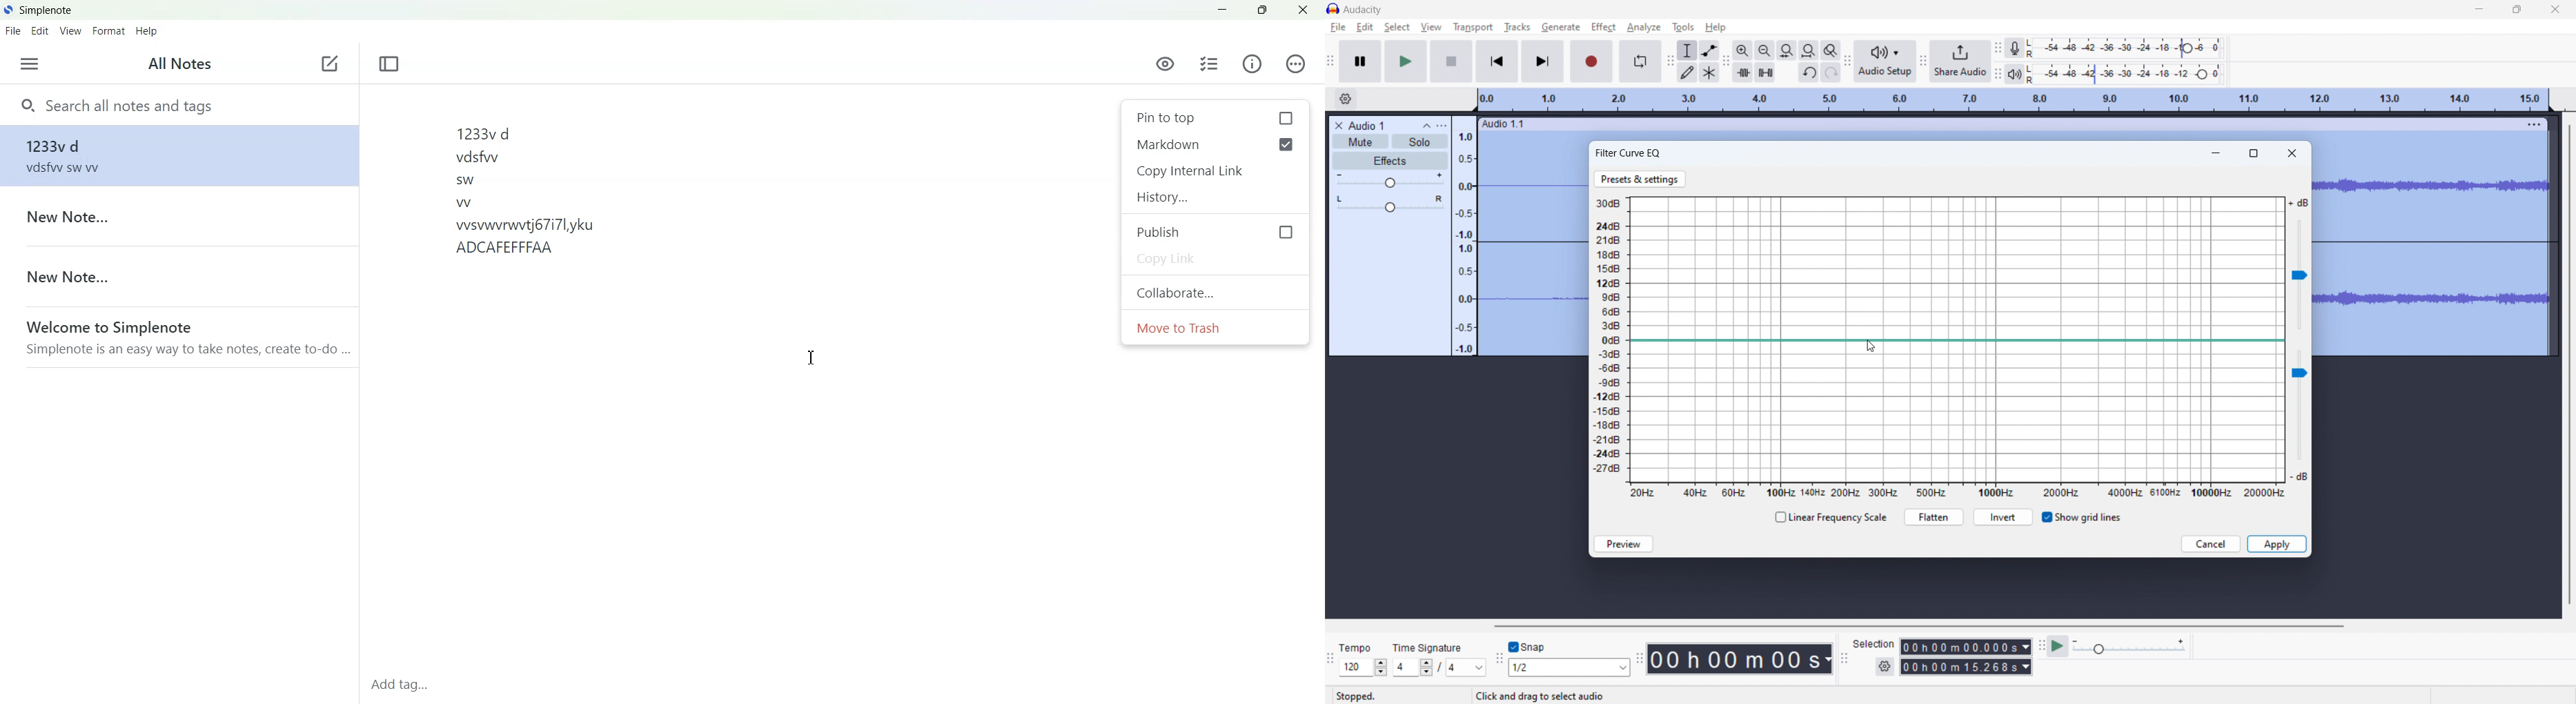 Image resolution: width=2576 pixels, height=728 pixels. Describe the element at coordinates (1215, 117) in the screenshot. I see `Pin to top checkbox` at that location.